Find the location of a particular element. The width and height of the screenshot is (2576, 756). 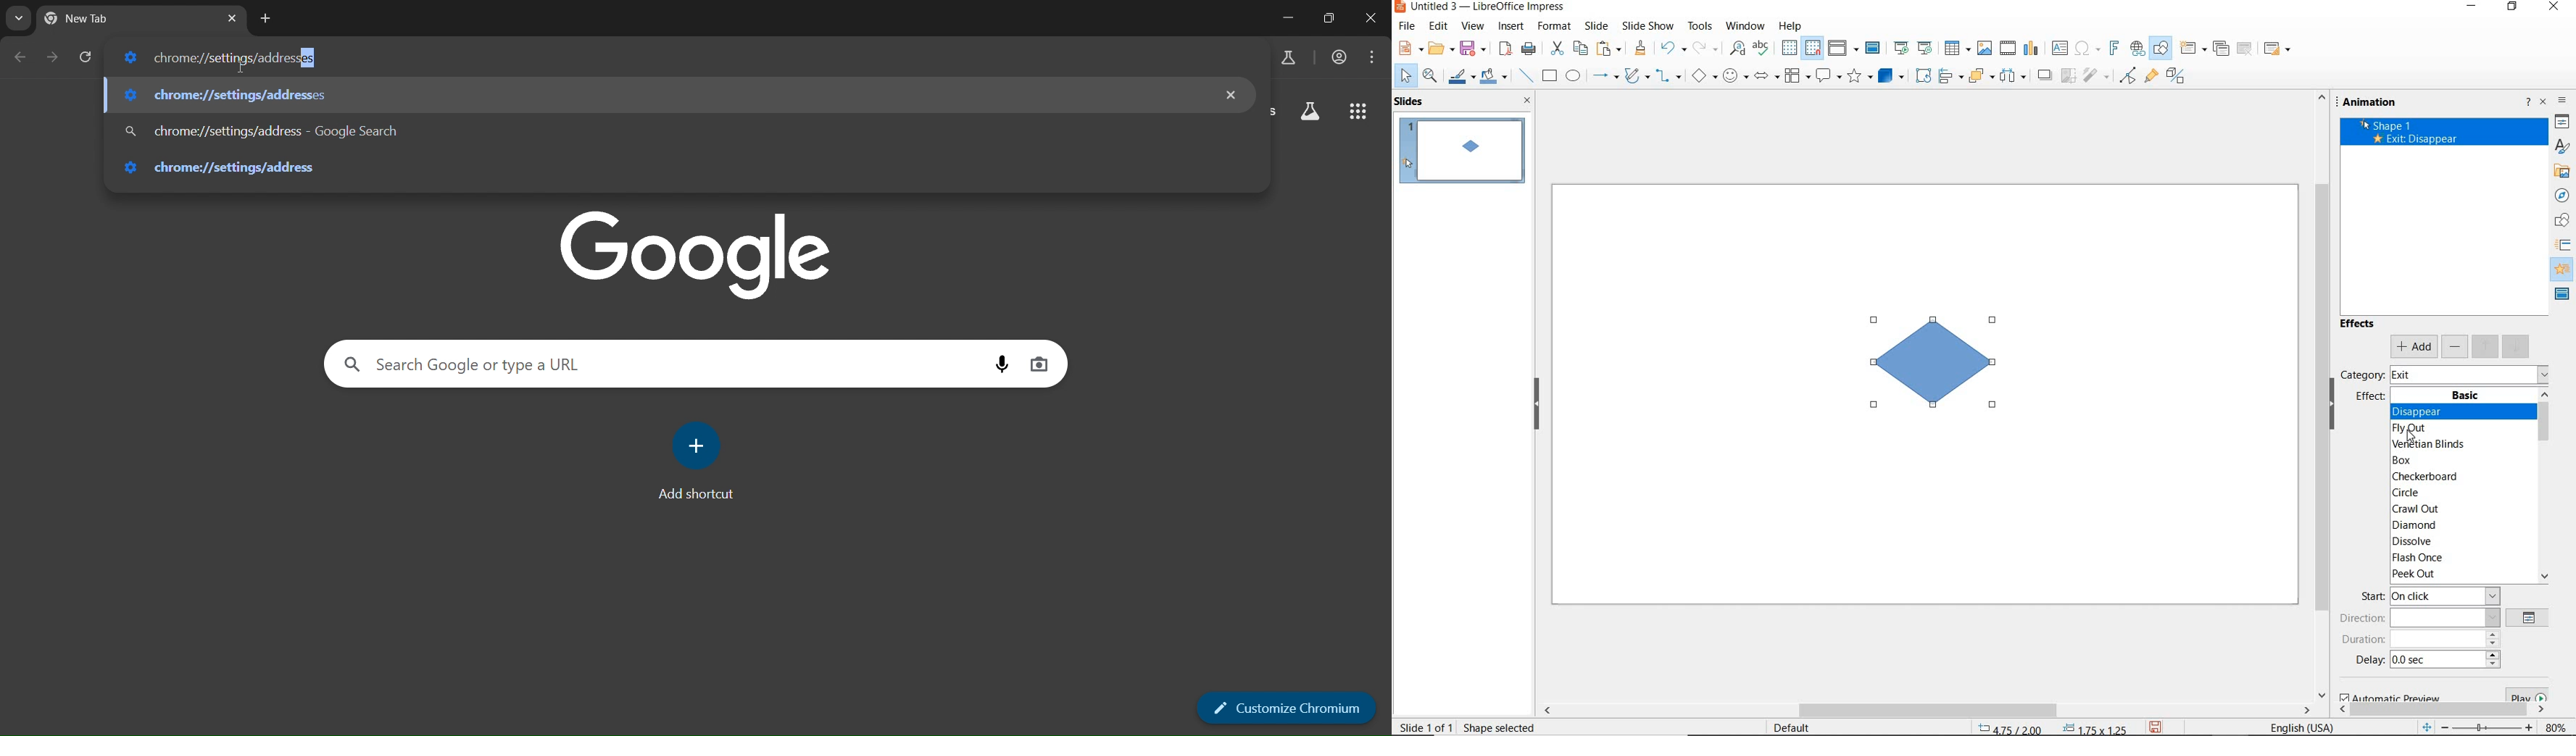

insert image is located at coordinates (1987, 49).